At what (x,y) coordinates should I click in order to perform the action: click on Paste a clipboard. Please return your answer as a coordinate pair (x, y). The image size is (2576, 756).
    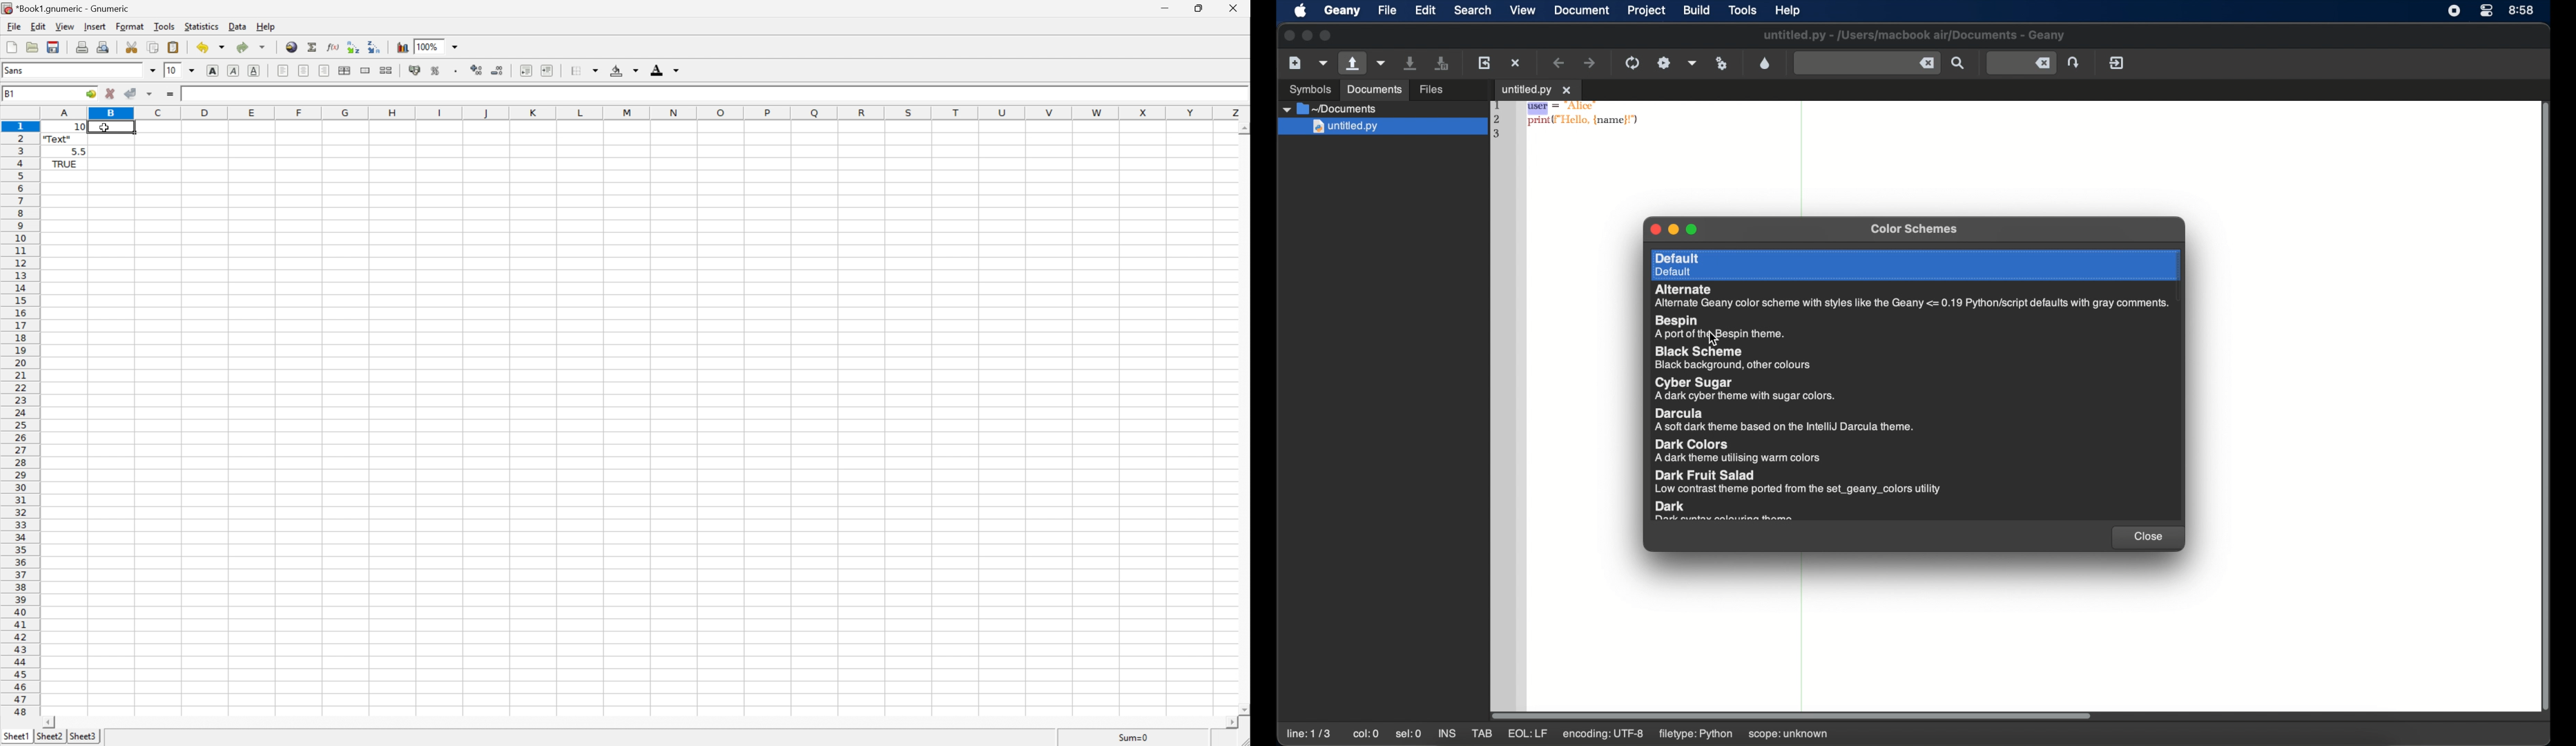
    Looking at the image, I should click on (173, 46).